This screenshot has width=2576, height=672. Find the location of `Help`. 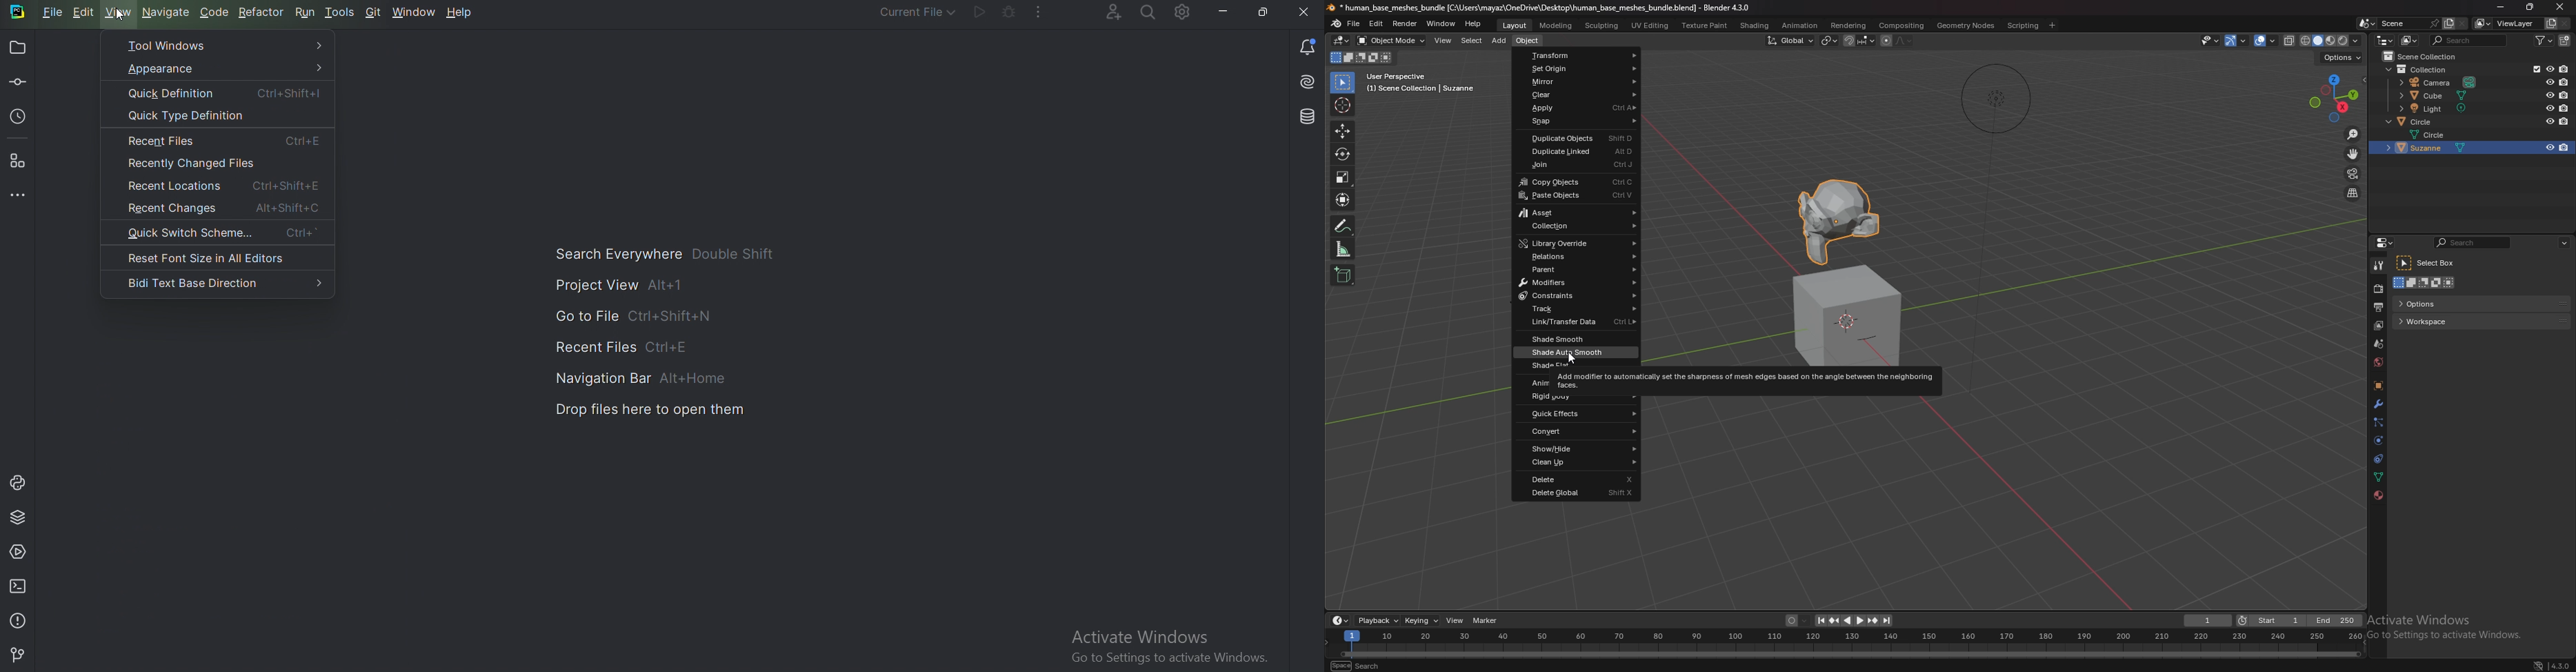

Help is located at coordinates (458, 12).